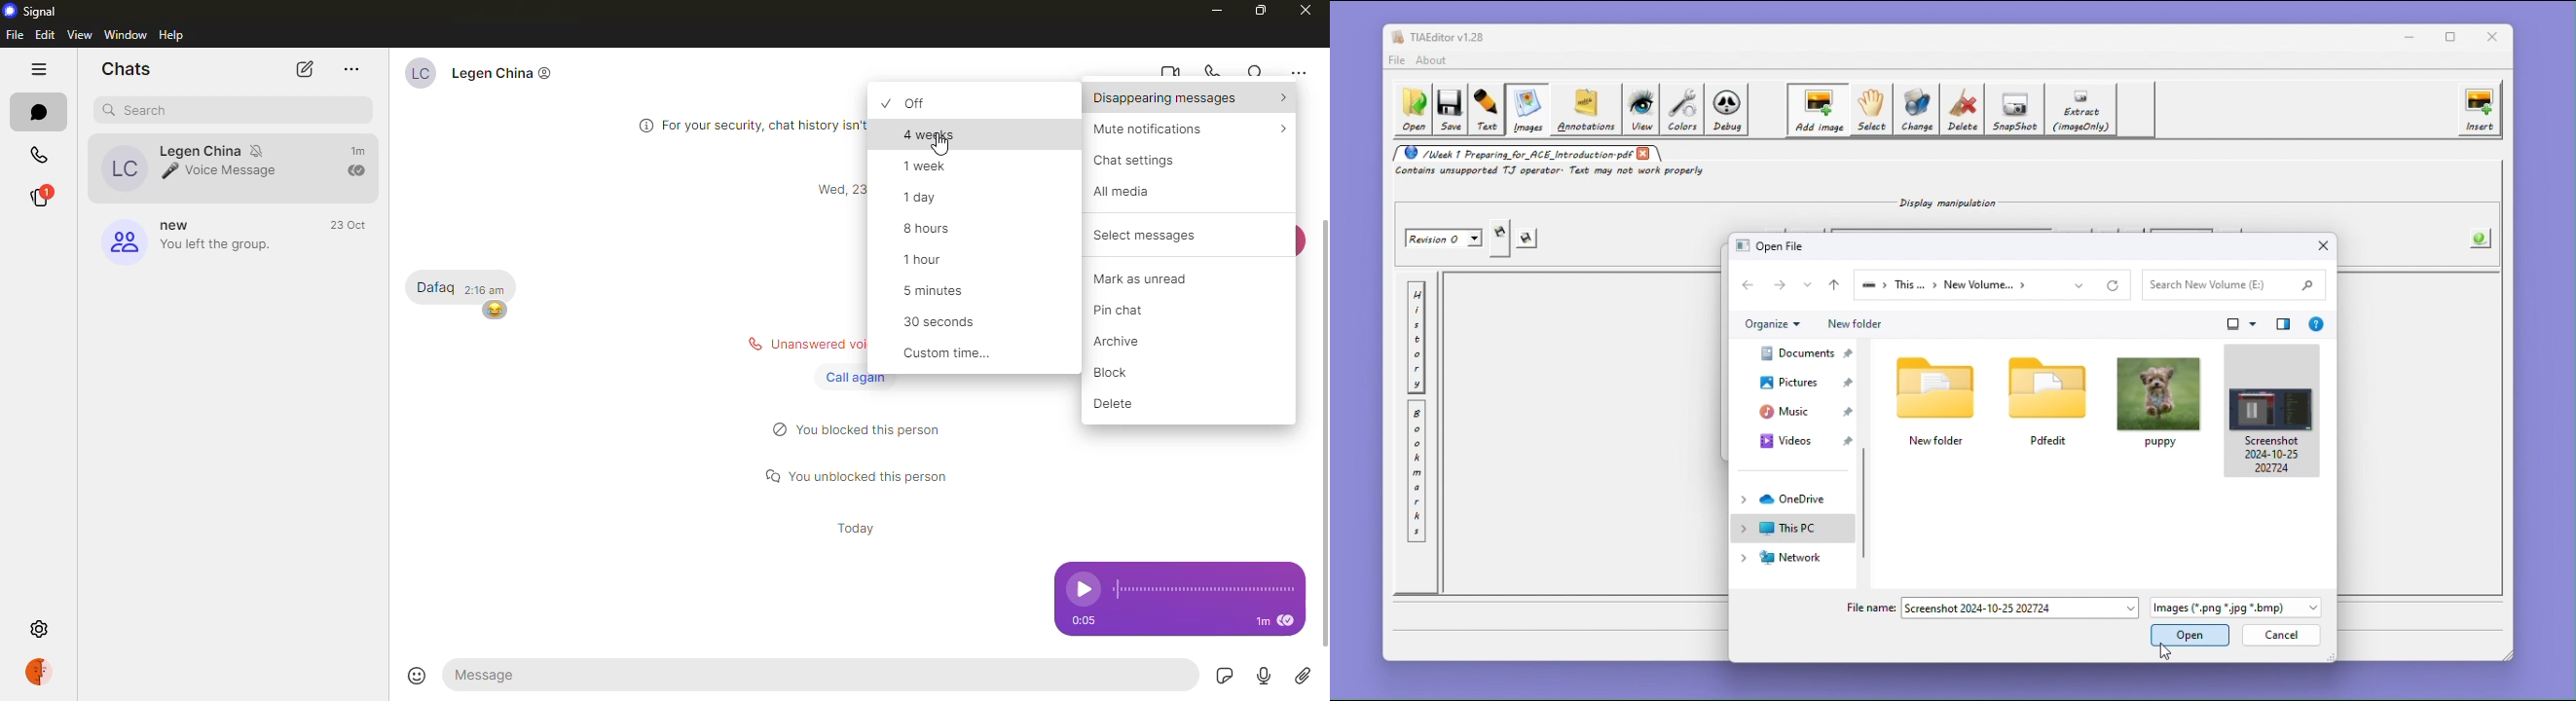  What do you see at coordinates (945, 324) in the screenshot?
I see `30 sec` at bounding box center [945, 324].